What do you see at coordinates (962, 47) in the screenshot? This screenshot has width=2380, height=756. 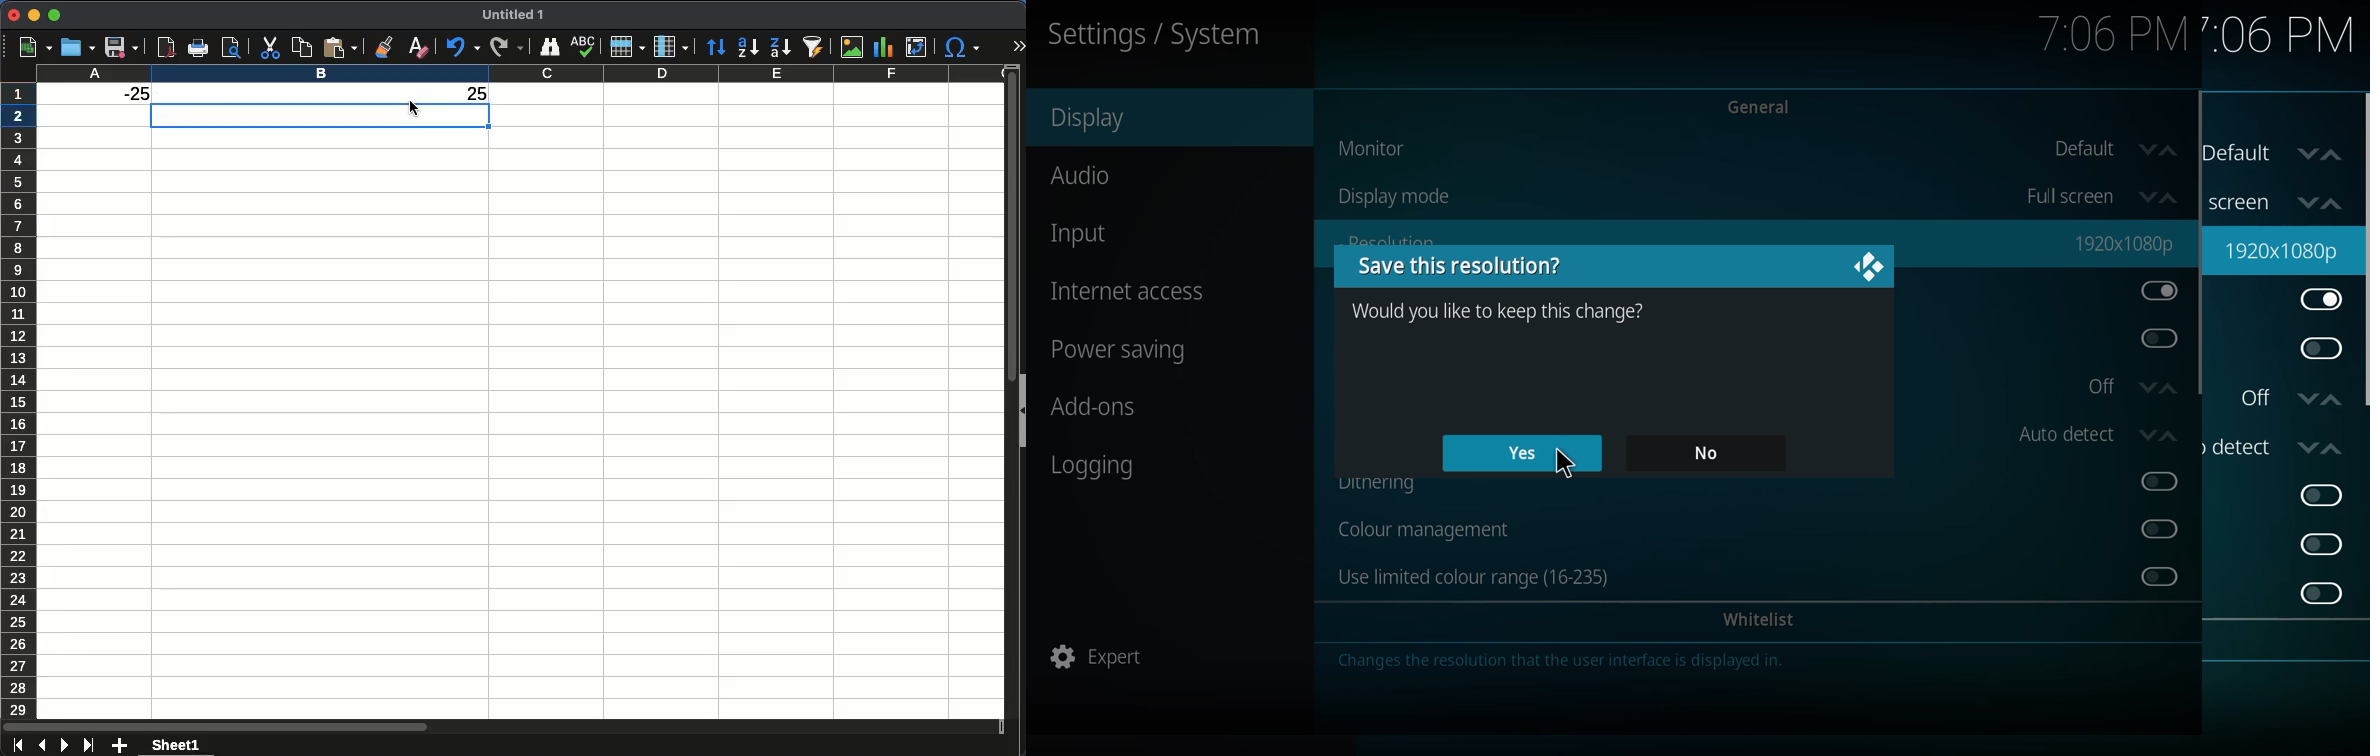 I see `special character` at bounding box center [962, 47].